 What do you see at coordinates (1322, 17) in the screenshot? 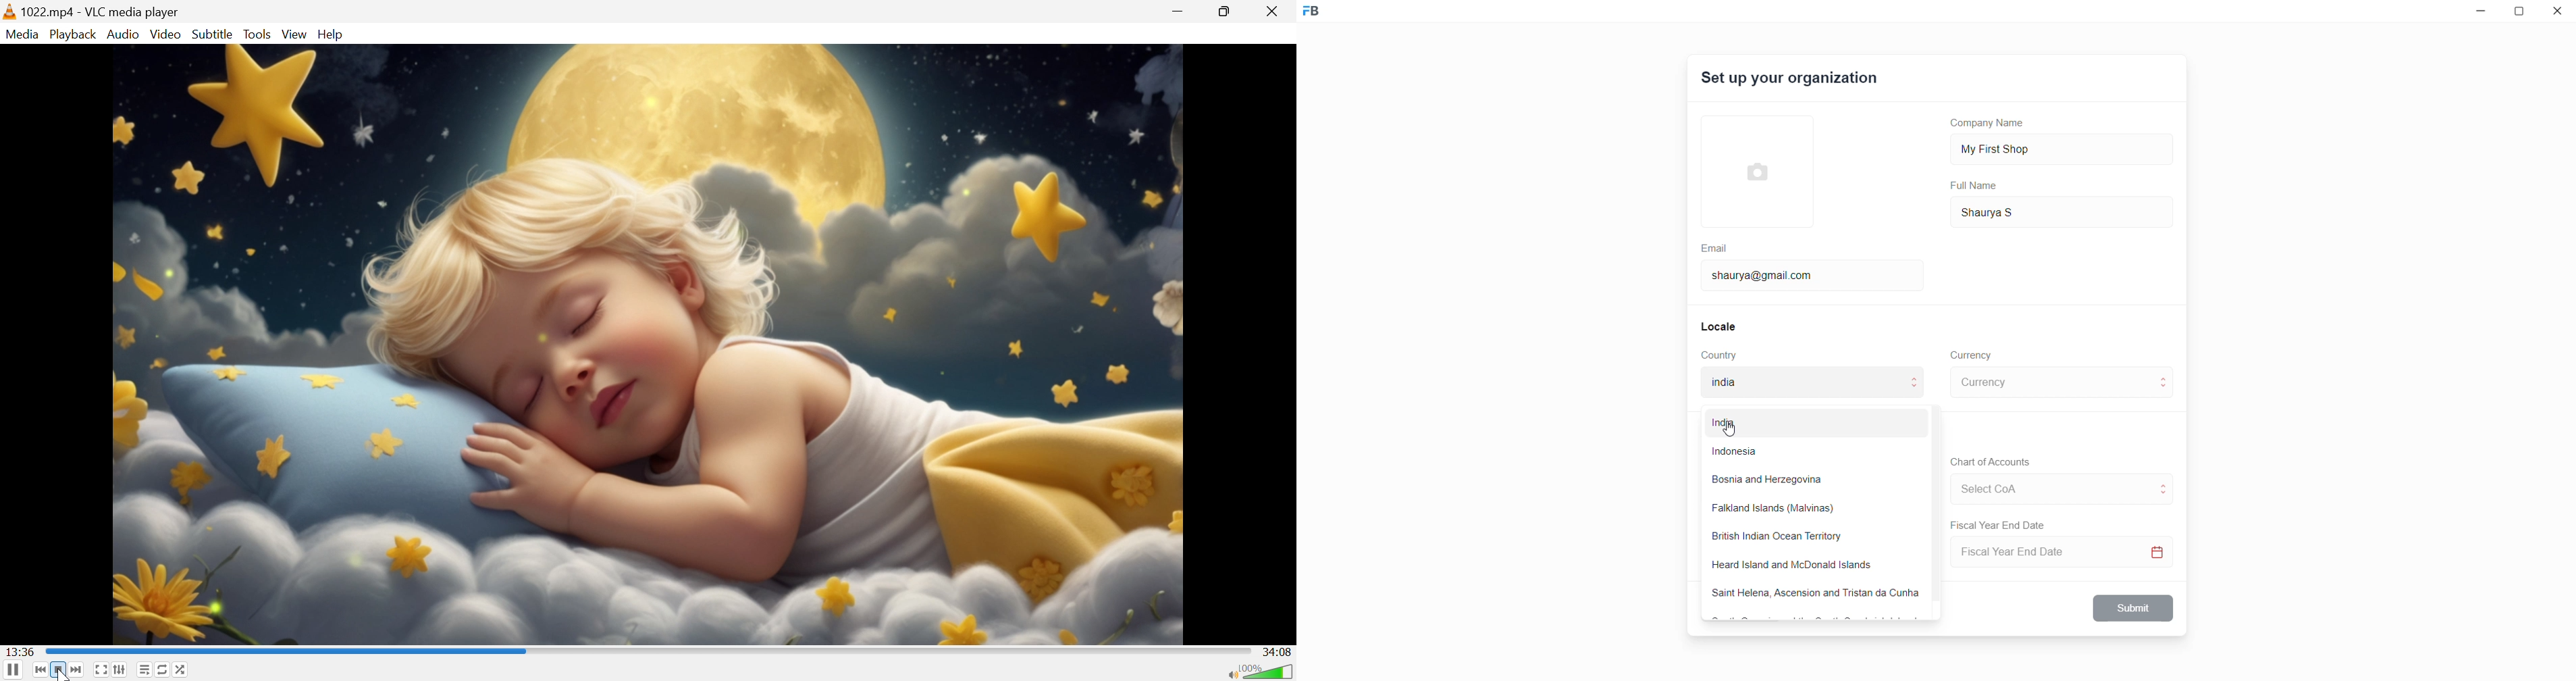
I see `Frappe Book logo` at bounding box center [1322, 17].